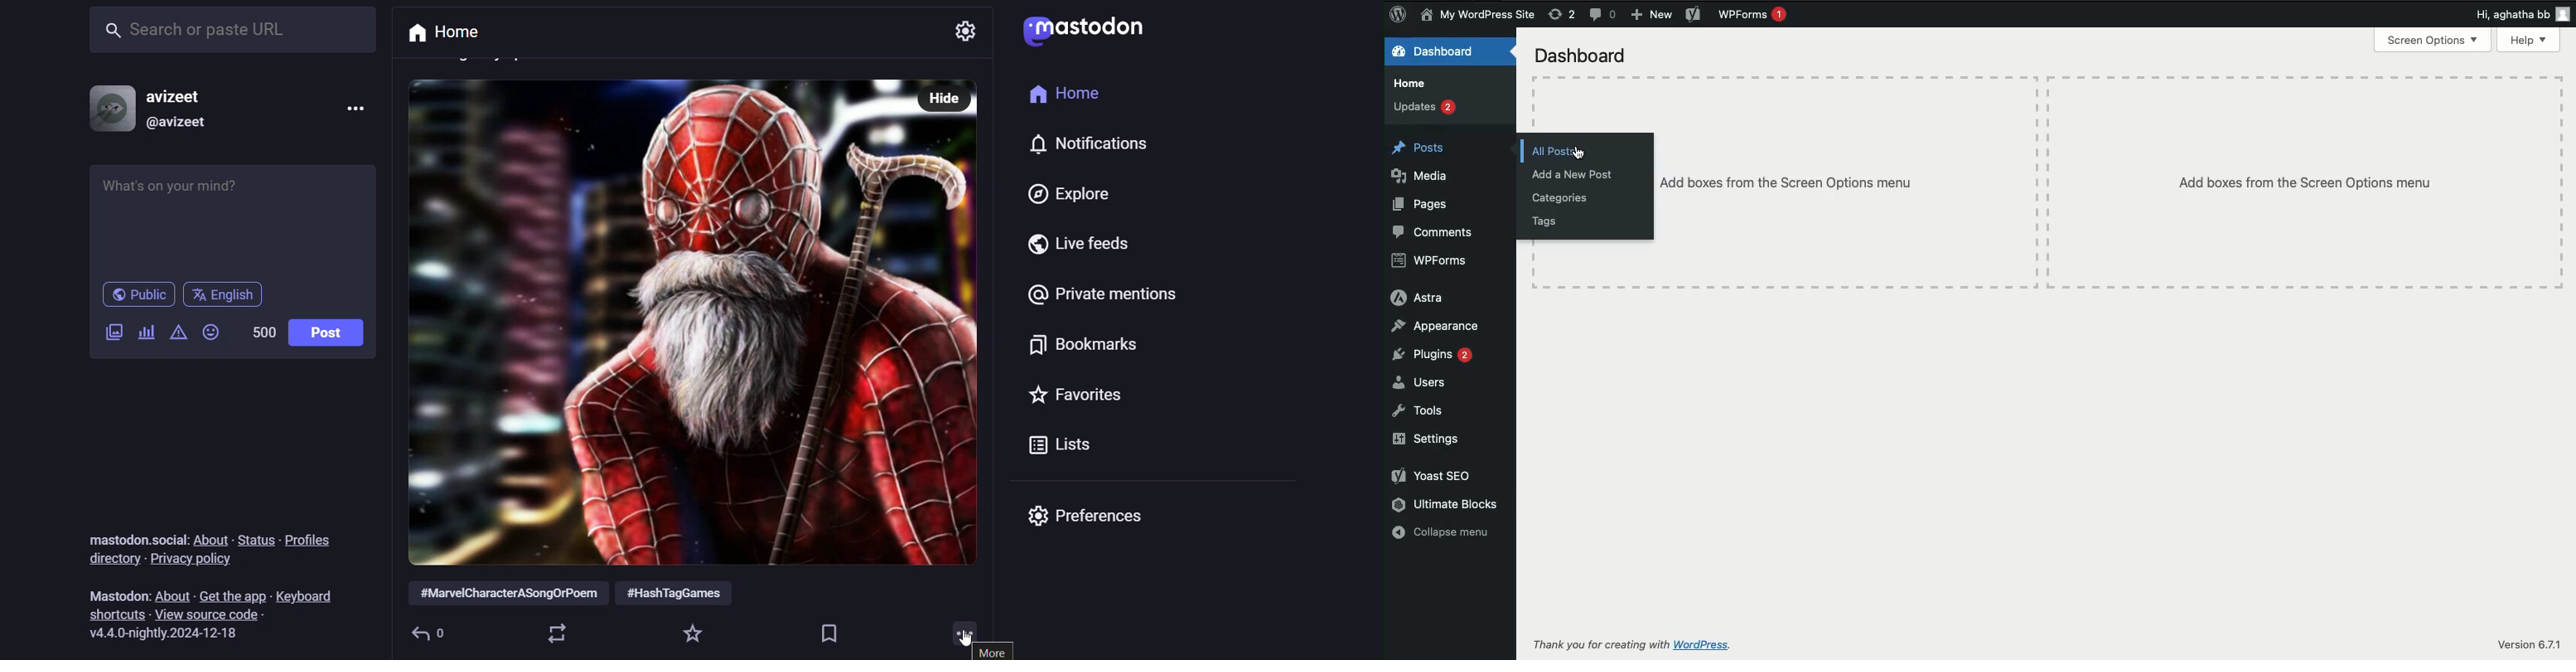 Image resolution: width=2576 pixels, height=672 pixels. What do you see at coordinates (1400, 14) in the screenshot?
I see `Logo` at bounding box center [1400, 14].